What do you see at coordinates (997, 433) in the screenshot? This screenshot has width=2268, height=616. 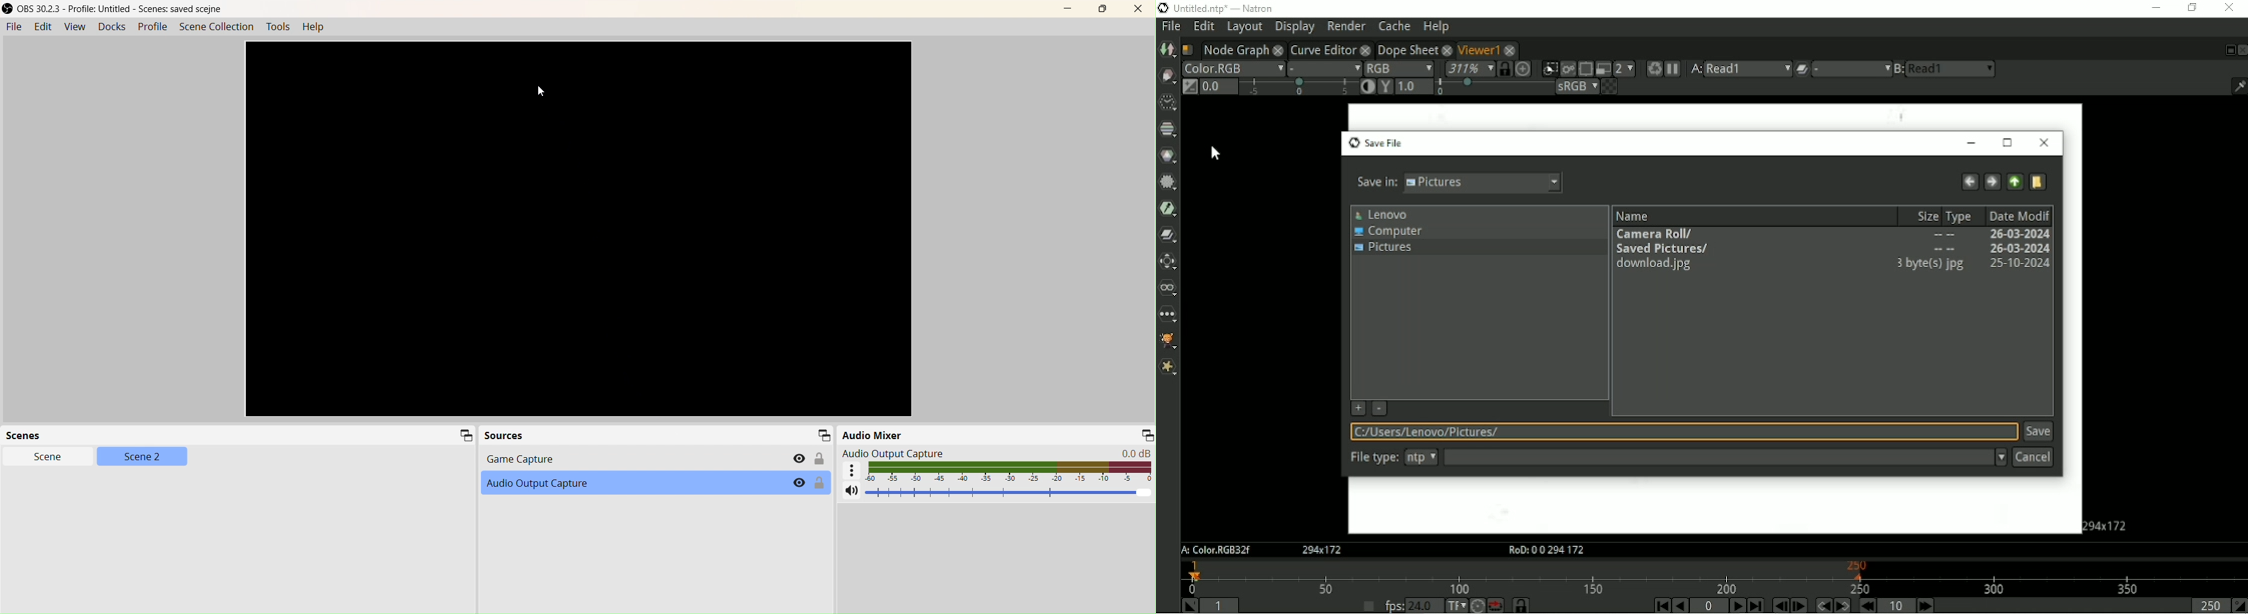 I see `Audio Mixer` at bounding box center [997, 433].